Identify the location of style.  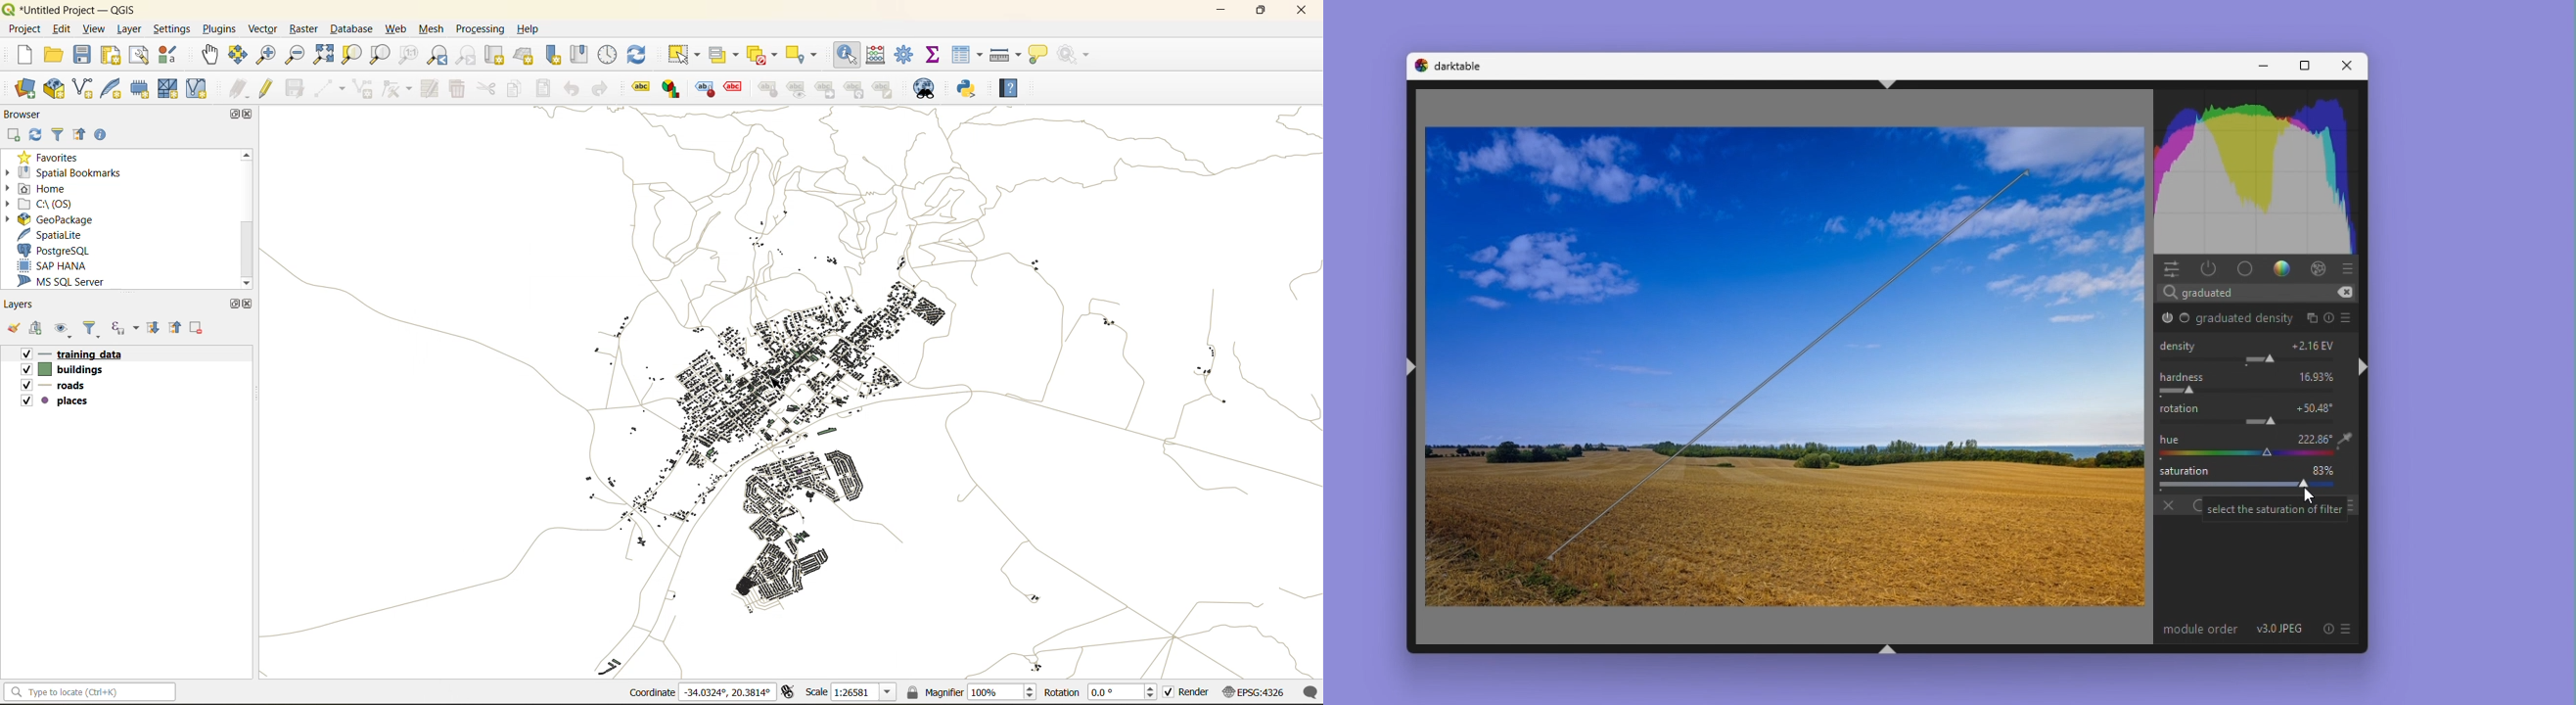
(768, 90).